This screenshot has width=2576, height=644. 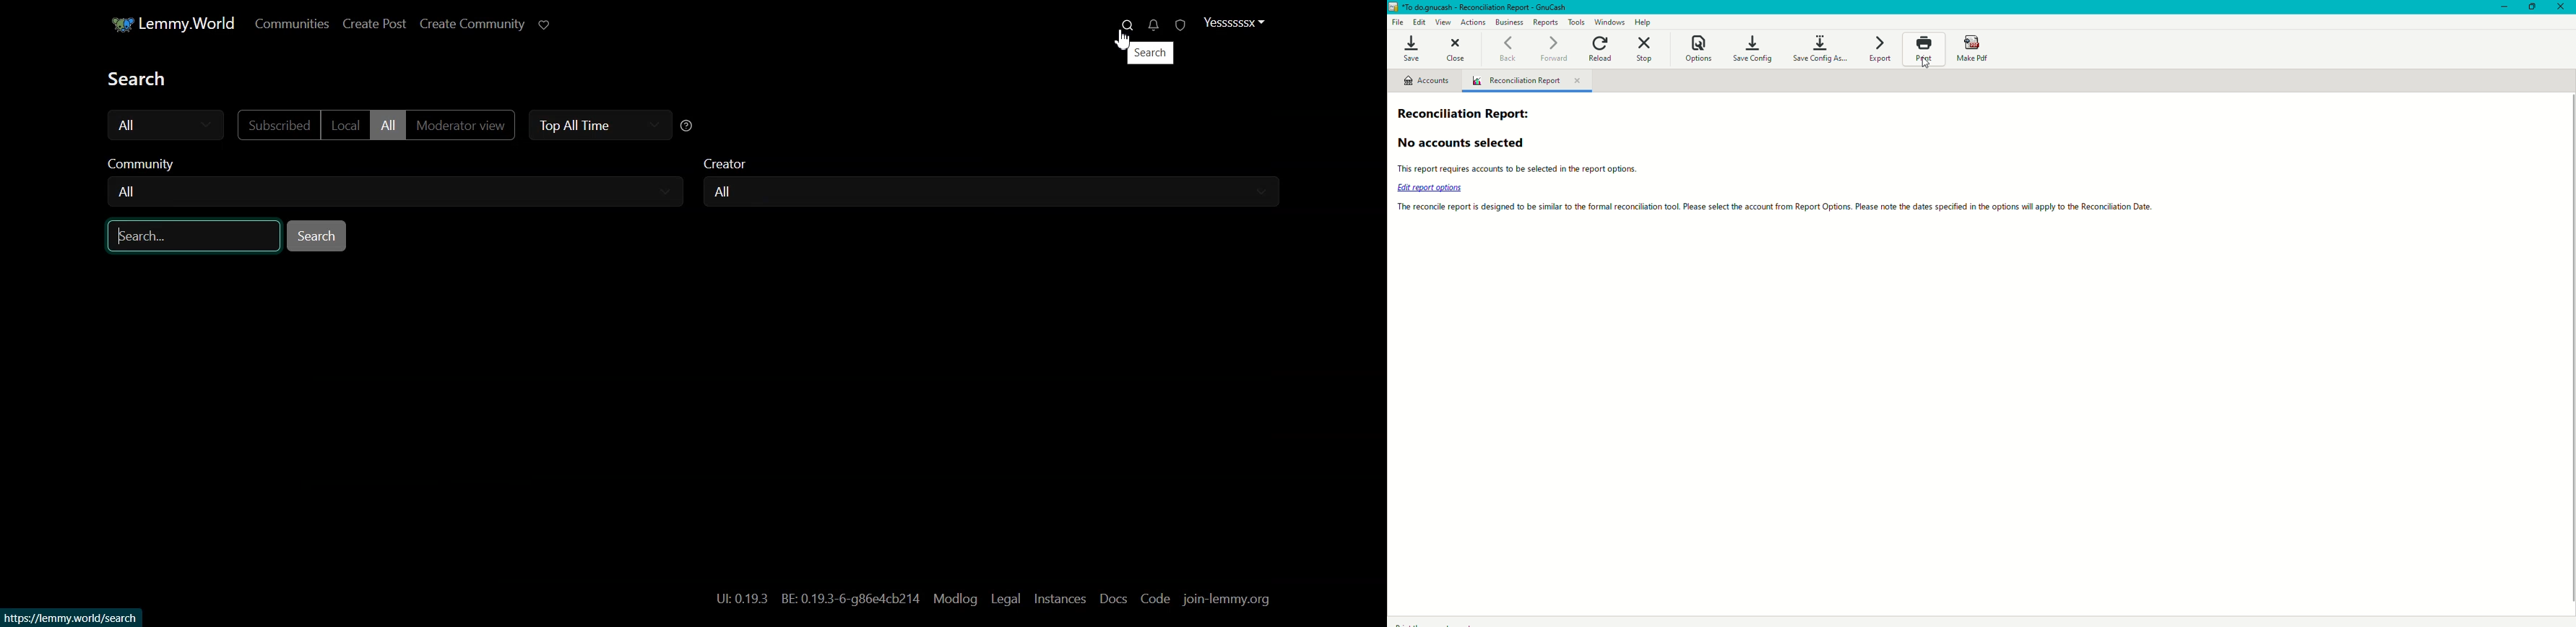 What do you see at coordinates (1645, 49) in the screenshot?
I see `Stop` at bounding box center [1645, 49].